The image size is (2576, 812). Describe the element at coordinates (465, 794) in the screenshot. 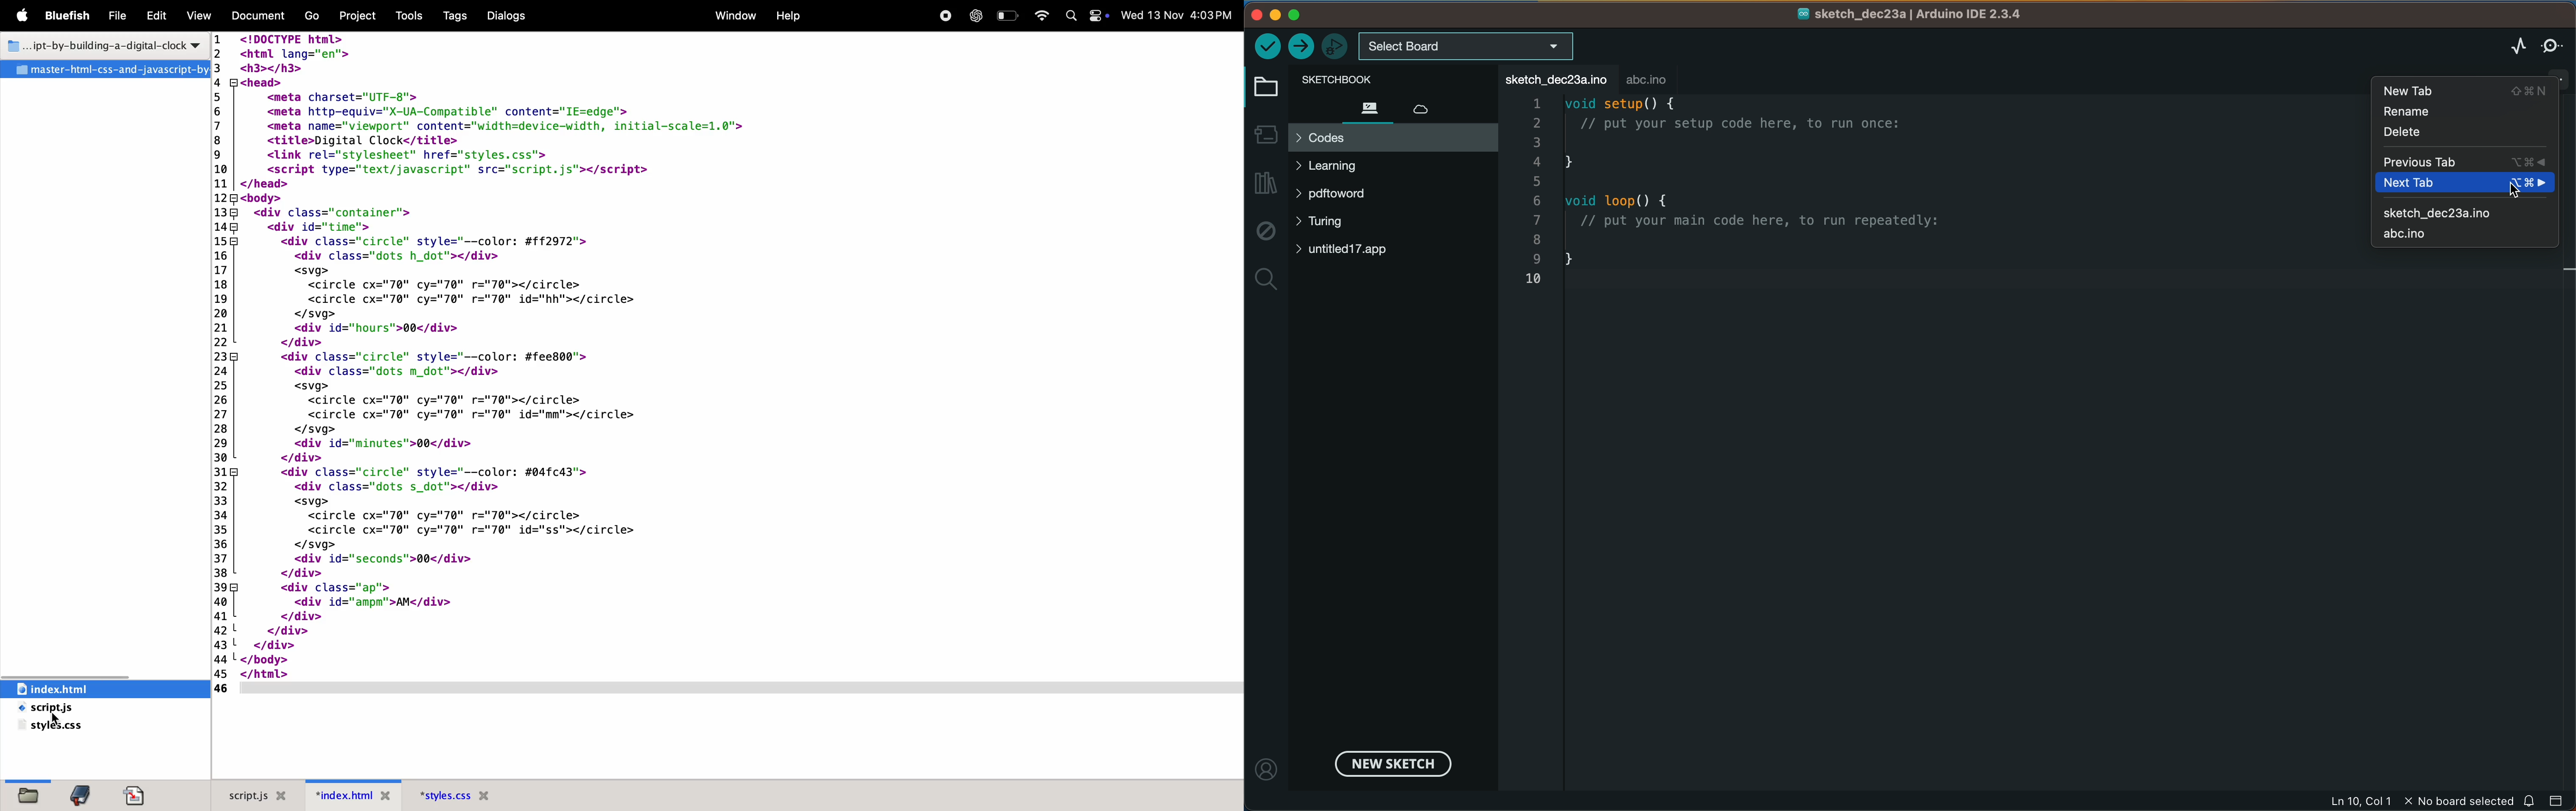

I see `Style.css` at that location.